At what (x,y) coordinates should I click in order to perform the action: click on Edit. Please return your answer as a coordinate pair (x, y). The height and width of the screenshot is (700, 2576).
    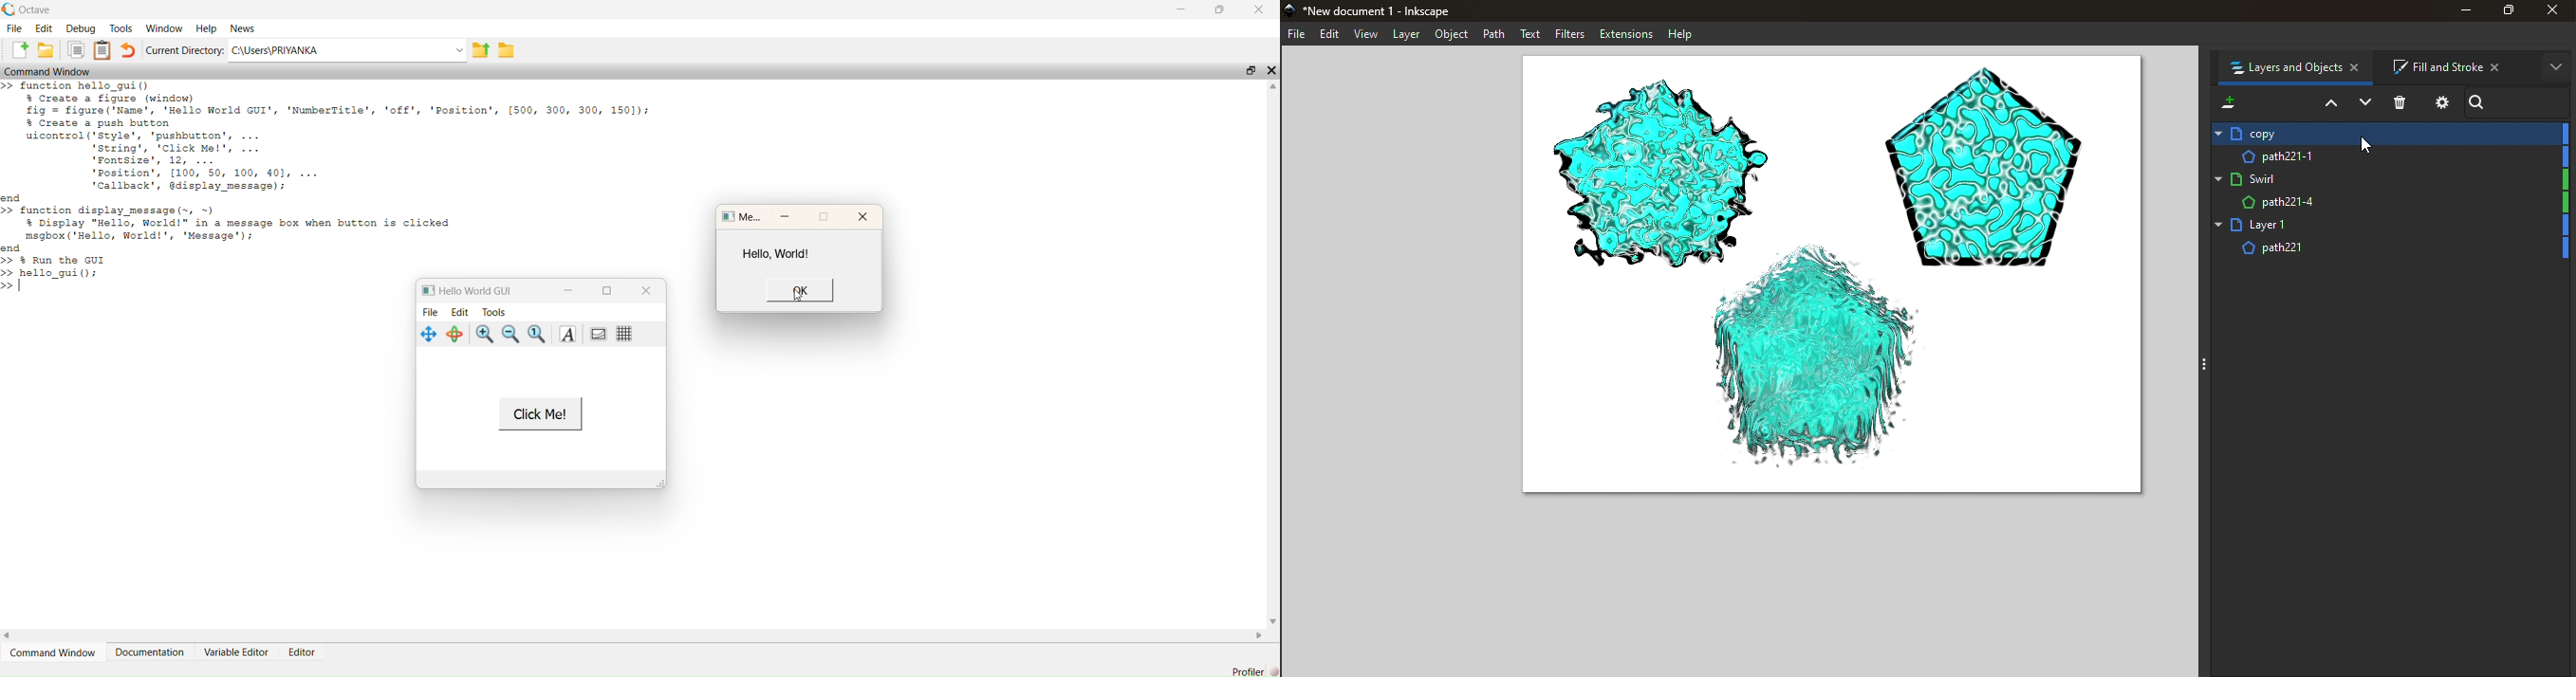
    Looking at the image, I should click on (44, 28).